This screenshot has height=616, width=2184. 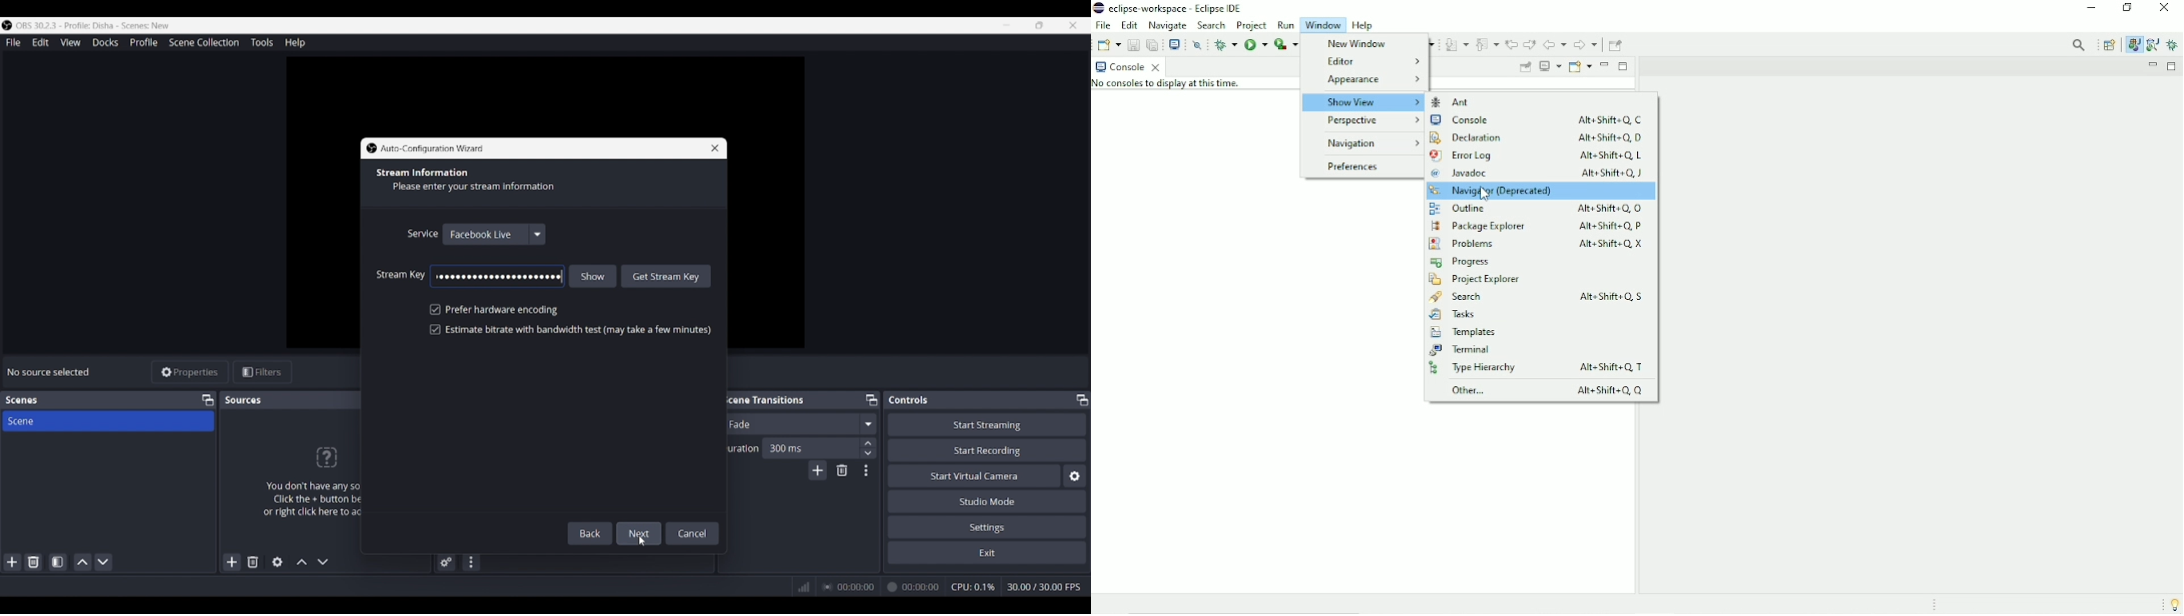 I want to click on Open scene filters, so click(x=57, y=562).